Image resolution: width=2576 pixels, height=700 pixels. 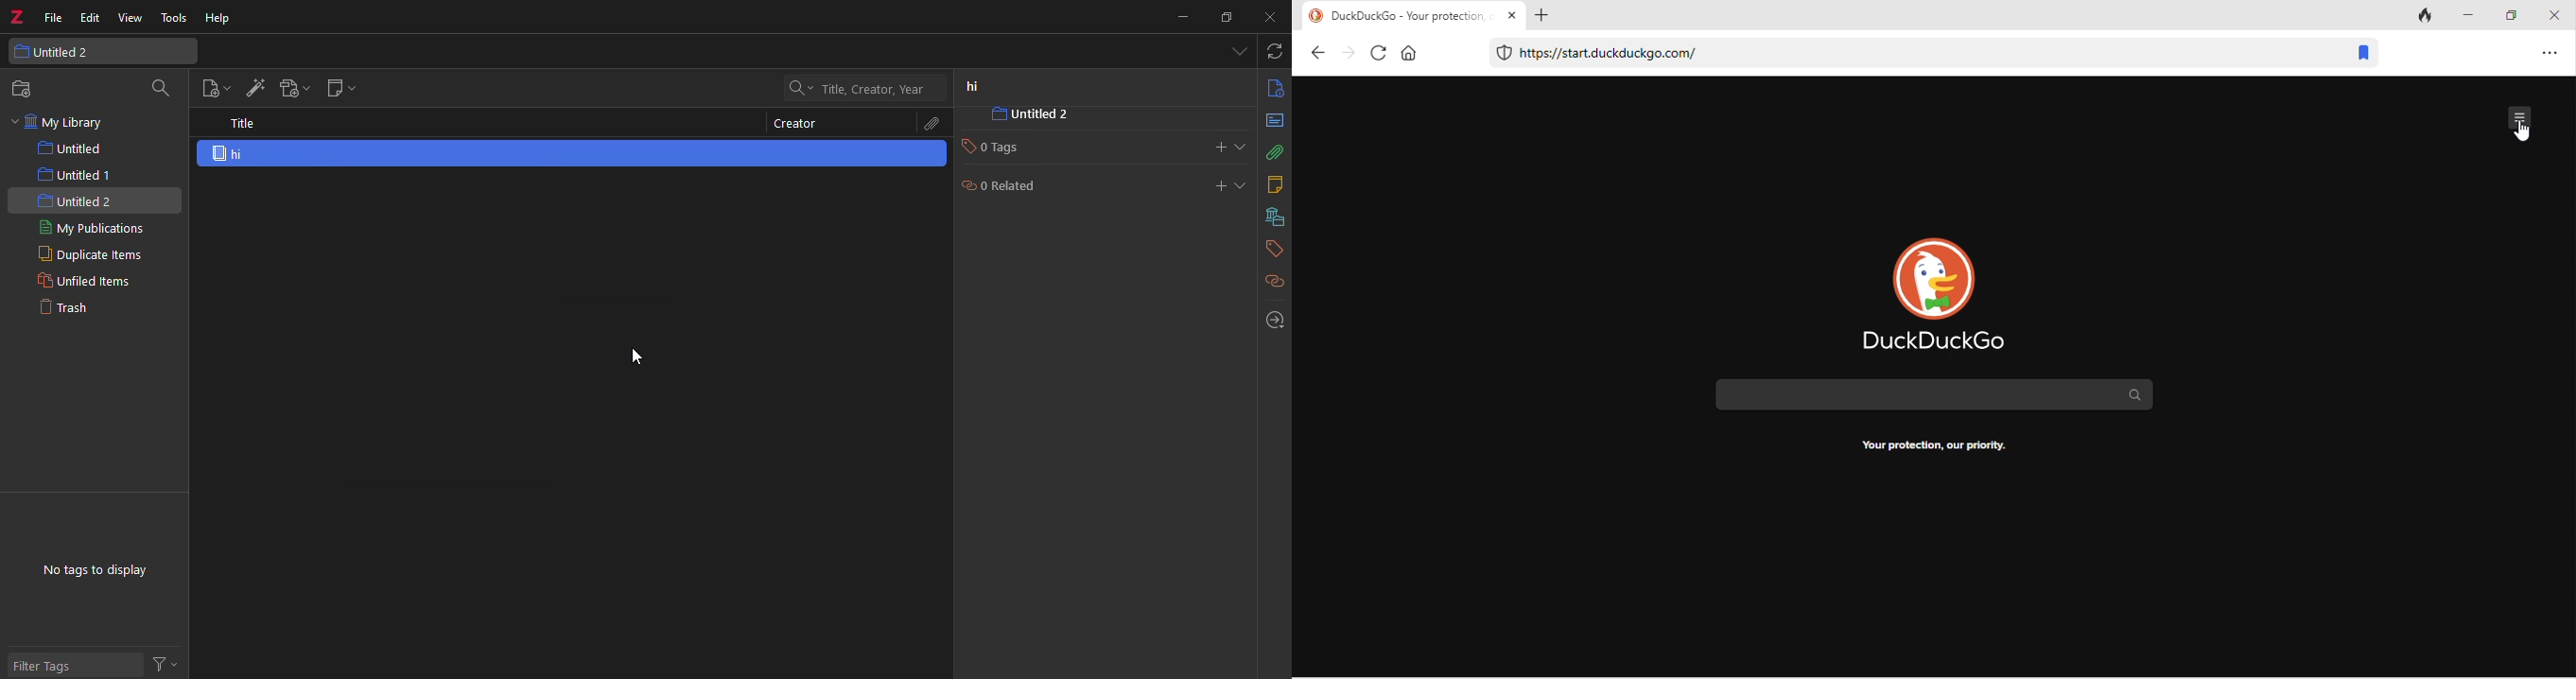 I want to click on duplicate items, so click(x=86, y=254).